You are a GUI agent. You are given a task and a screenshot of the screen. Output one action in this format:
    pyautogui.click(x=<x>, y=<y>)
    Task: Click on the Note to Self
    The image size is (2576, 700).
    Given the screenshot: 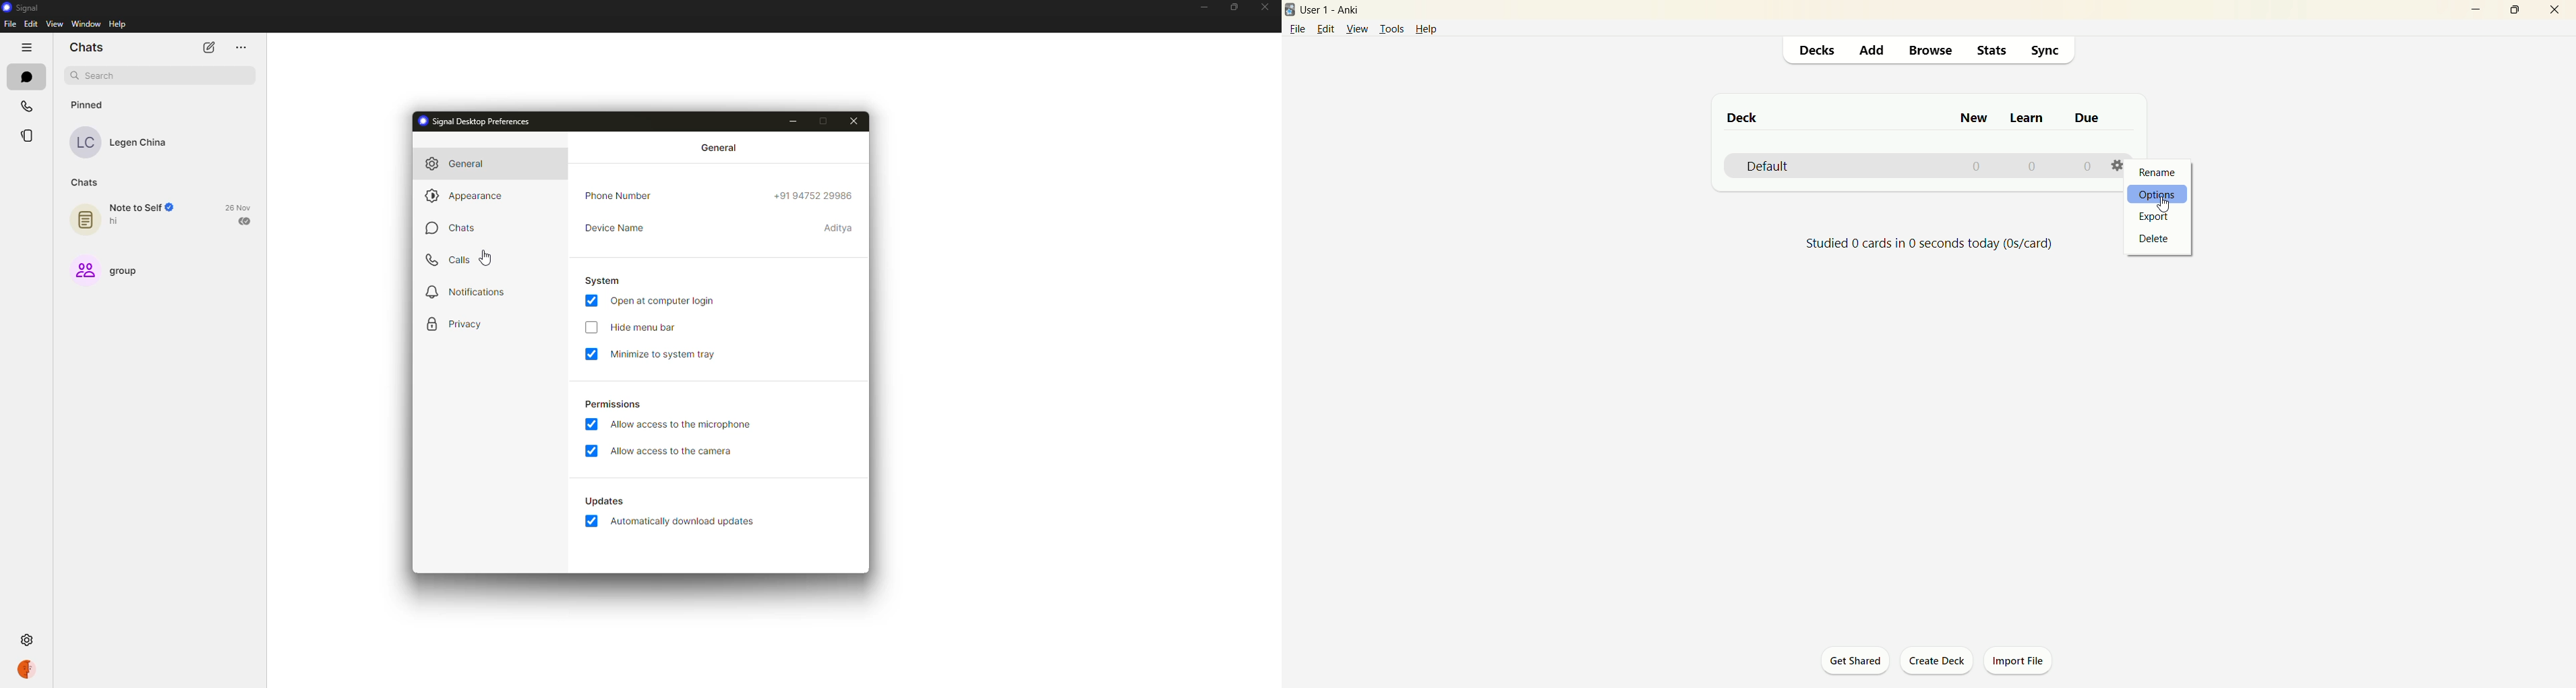 What is the action you would take?
    pyautogui.click(x=134, y=208)
    